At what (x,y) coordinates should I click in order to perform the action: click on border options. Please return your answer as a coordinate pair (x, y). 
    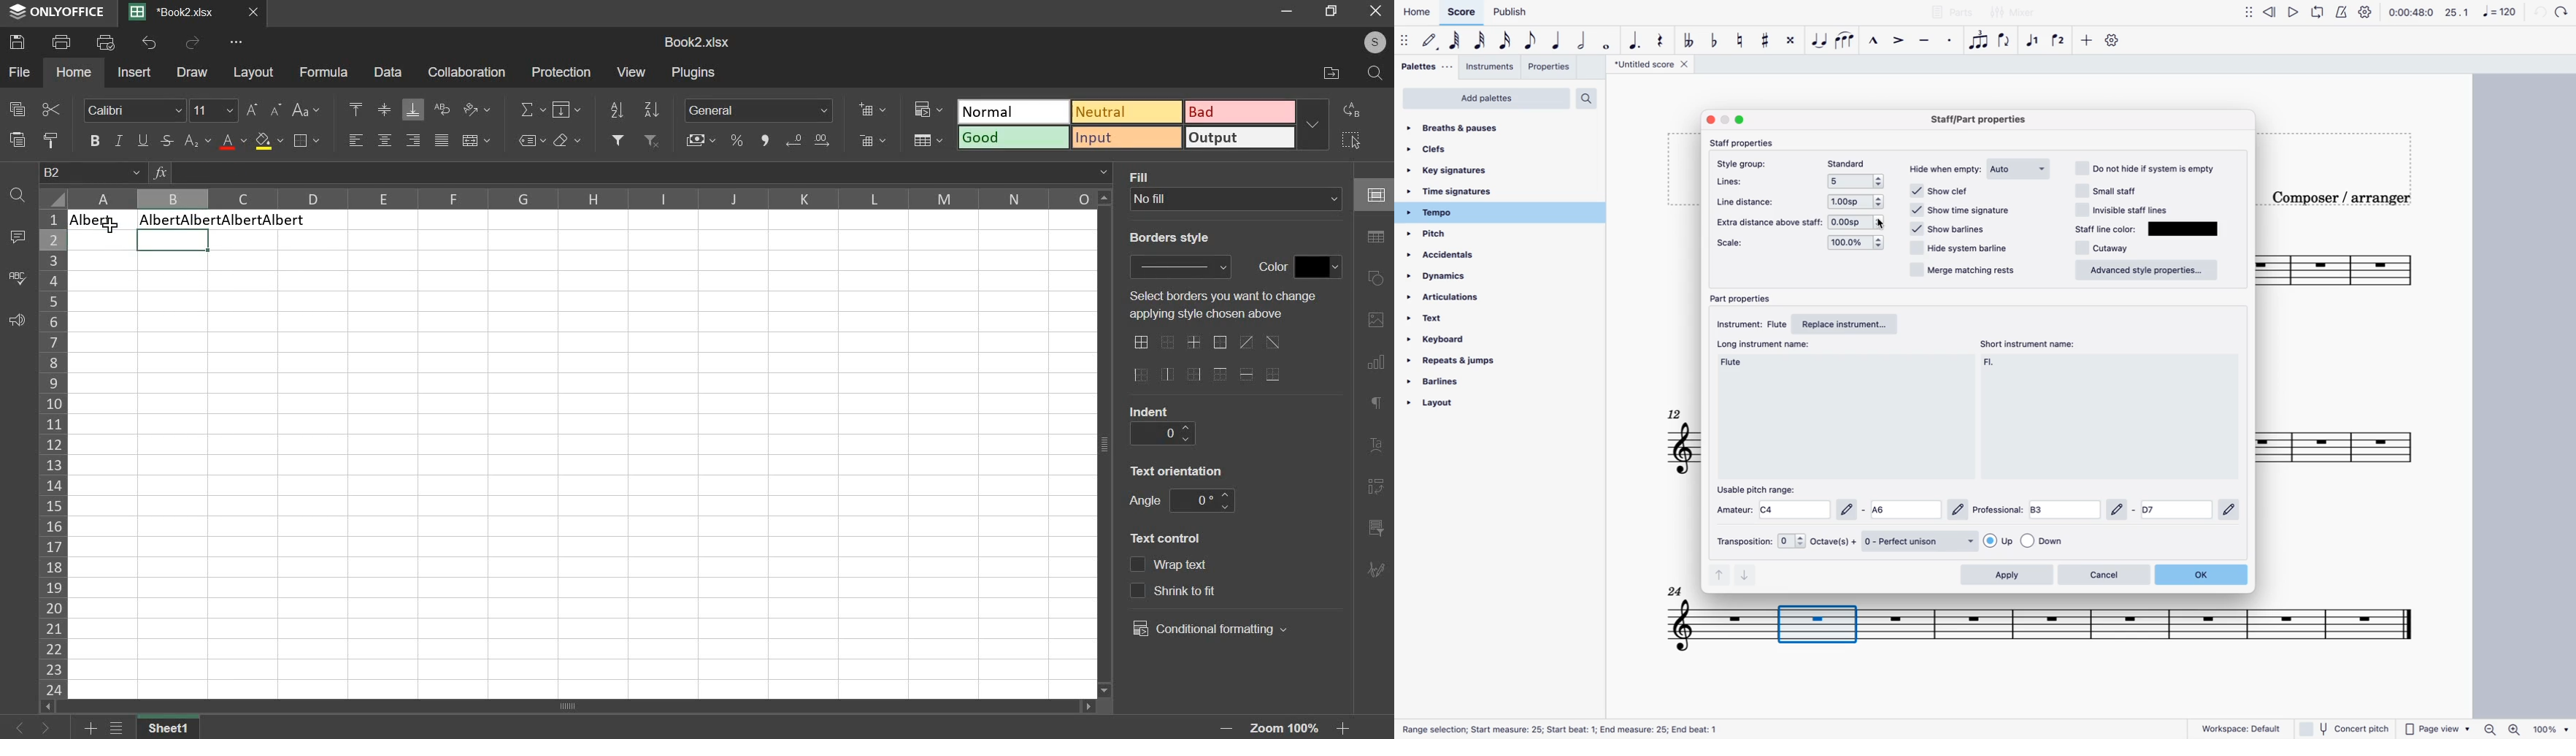
    Looking at the image, I should click on (1210, 360).